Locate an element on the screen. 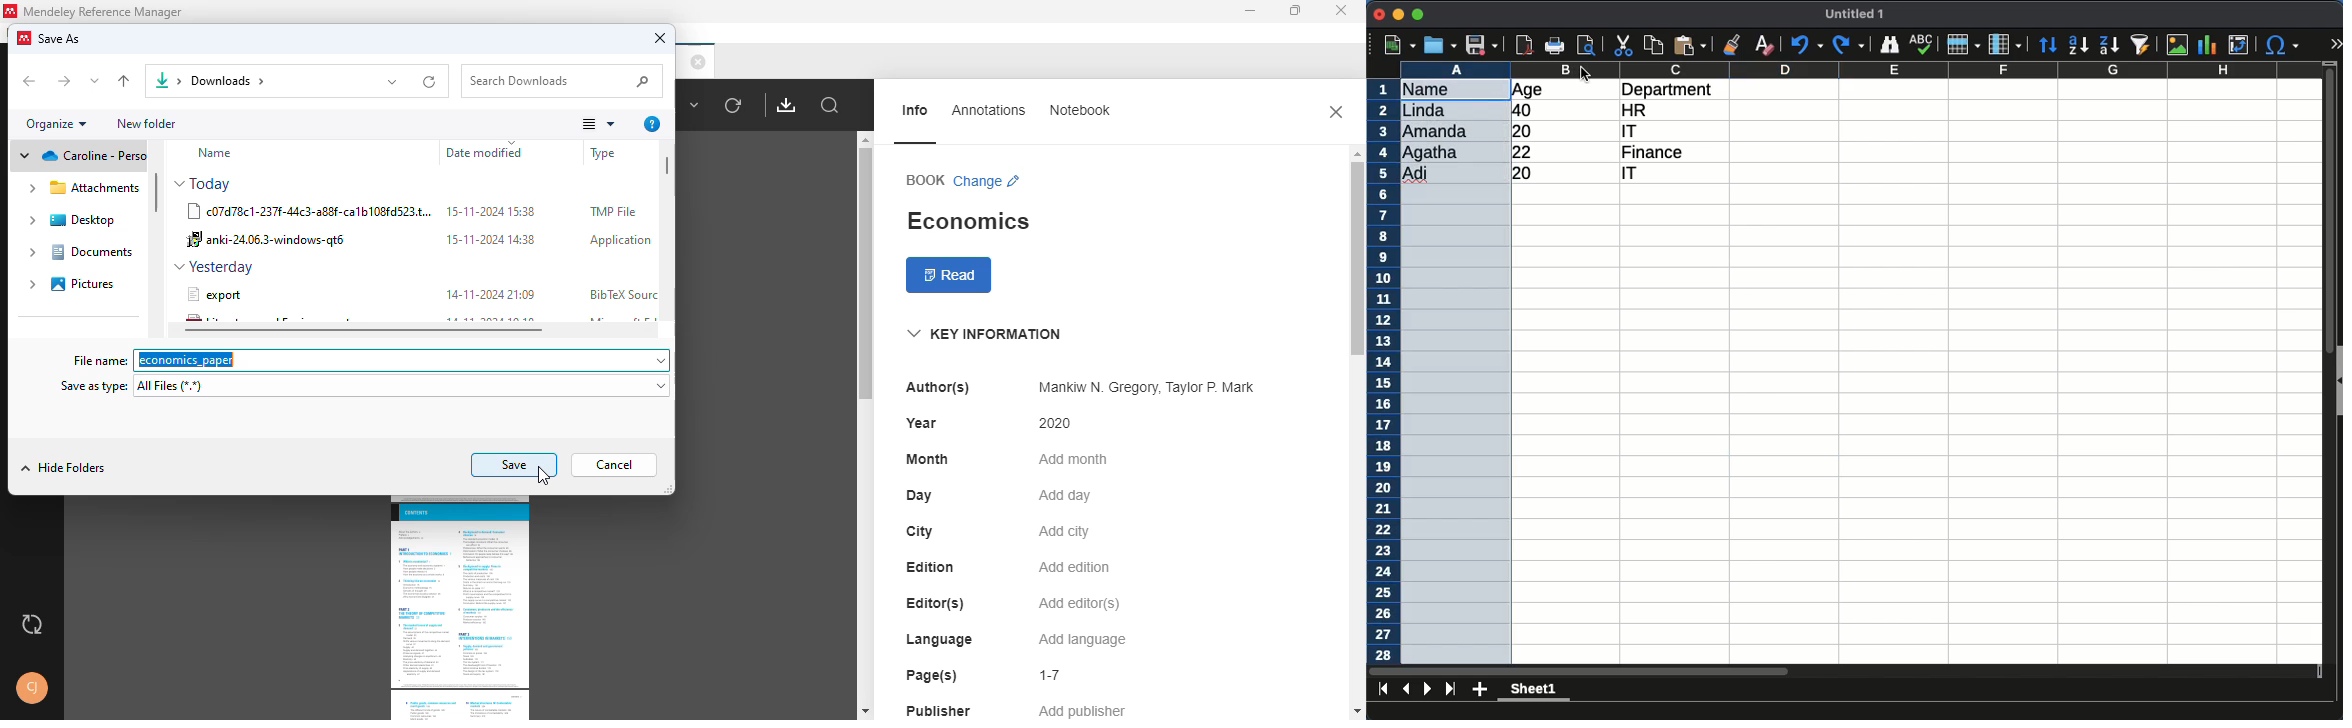  TMP file is located at coordinates (613, 212).